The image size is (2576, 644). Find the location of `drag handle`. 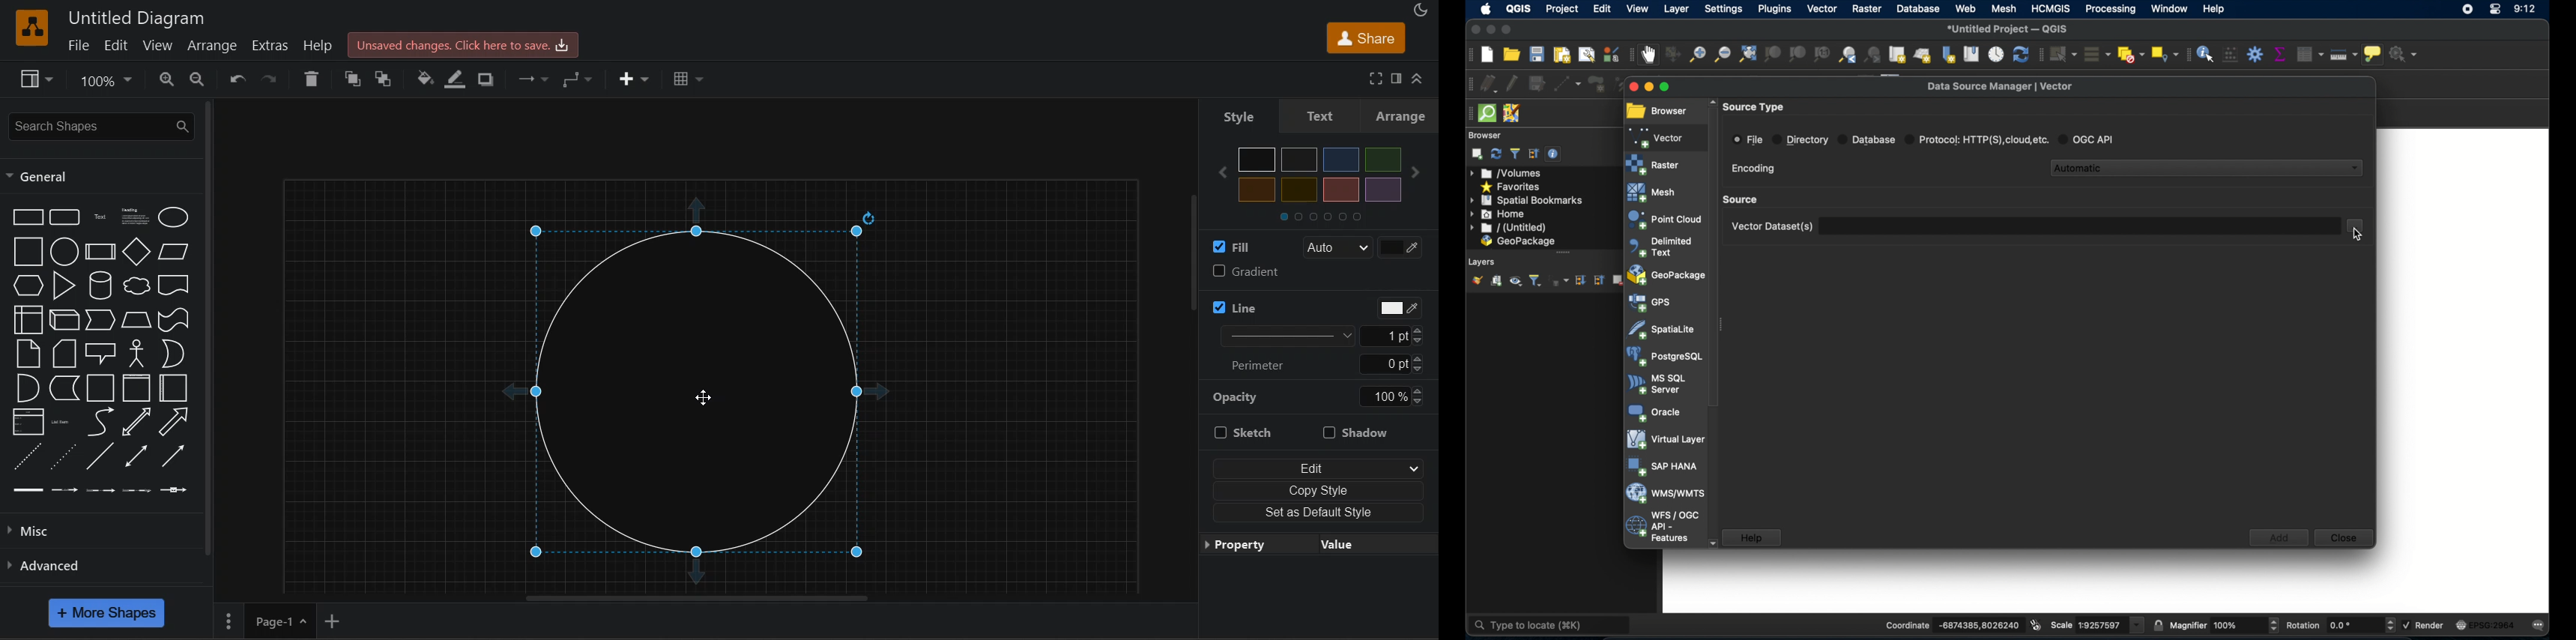

drag handle is located at coordinates (1467, 113).